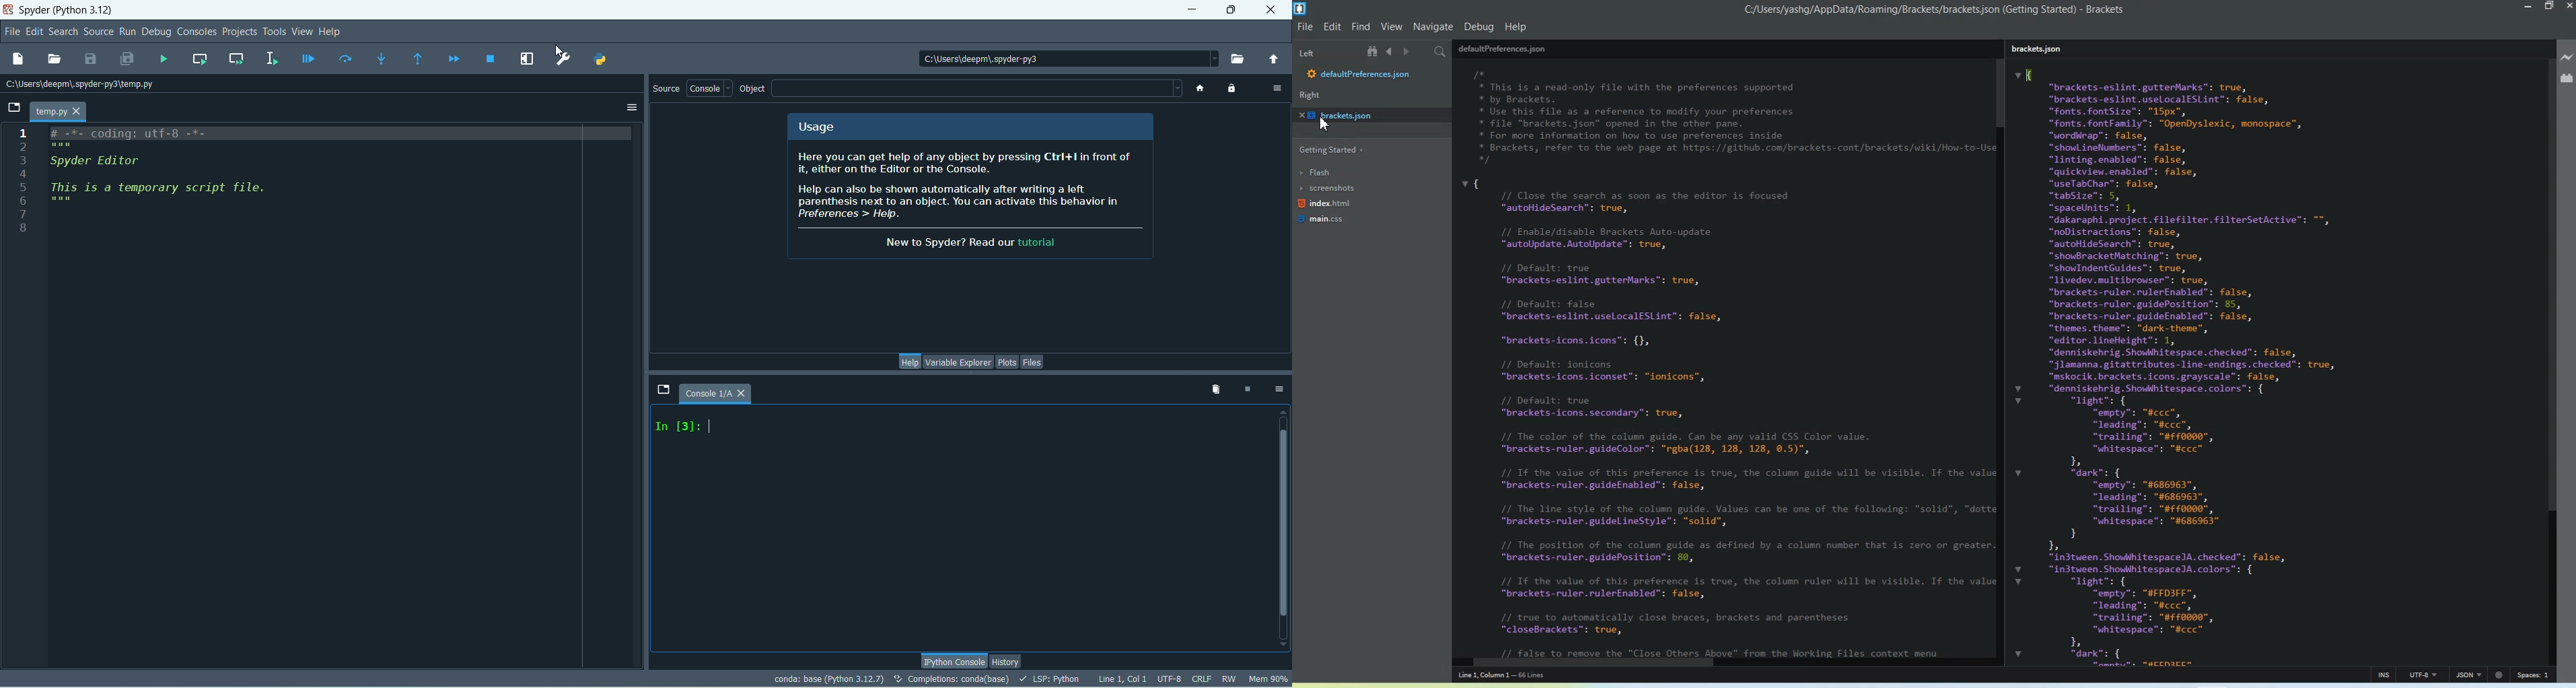 The image size is (2576, 700). I want to click on continue execution until next breakpoint, so click(454, 59).